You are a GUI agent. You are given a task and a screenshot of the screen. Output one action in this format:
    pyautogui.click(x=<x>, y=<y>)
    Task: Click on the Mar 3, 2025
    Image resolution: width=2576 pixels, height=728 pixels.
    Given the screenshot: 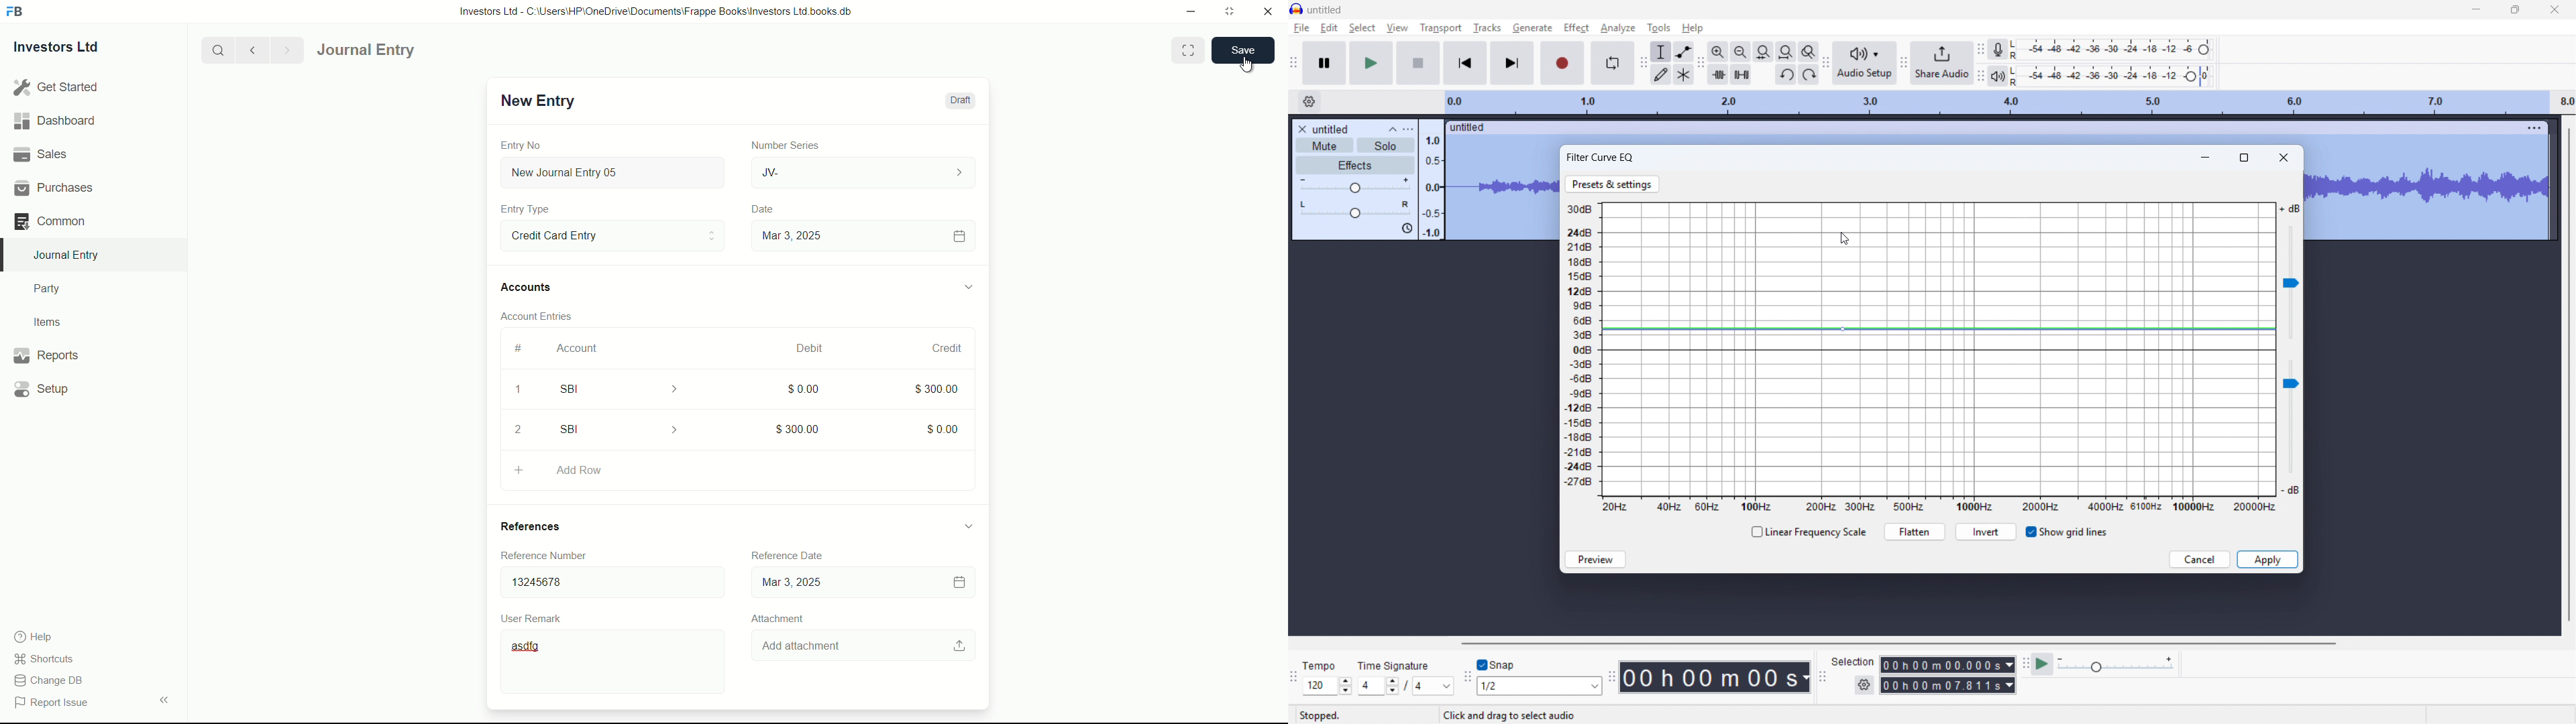 What is the action you would take?
    pyautogui.click(x=861, y=235)
    